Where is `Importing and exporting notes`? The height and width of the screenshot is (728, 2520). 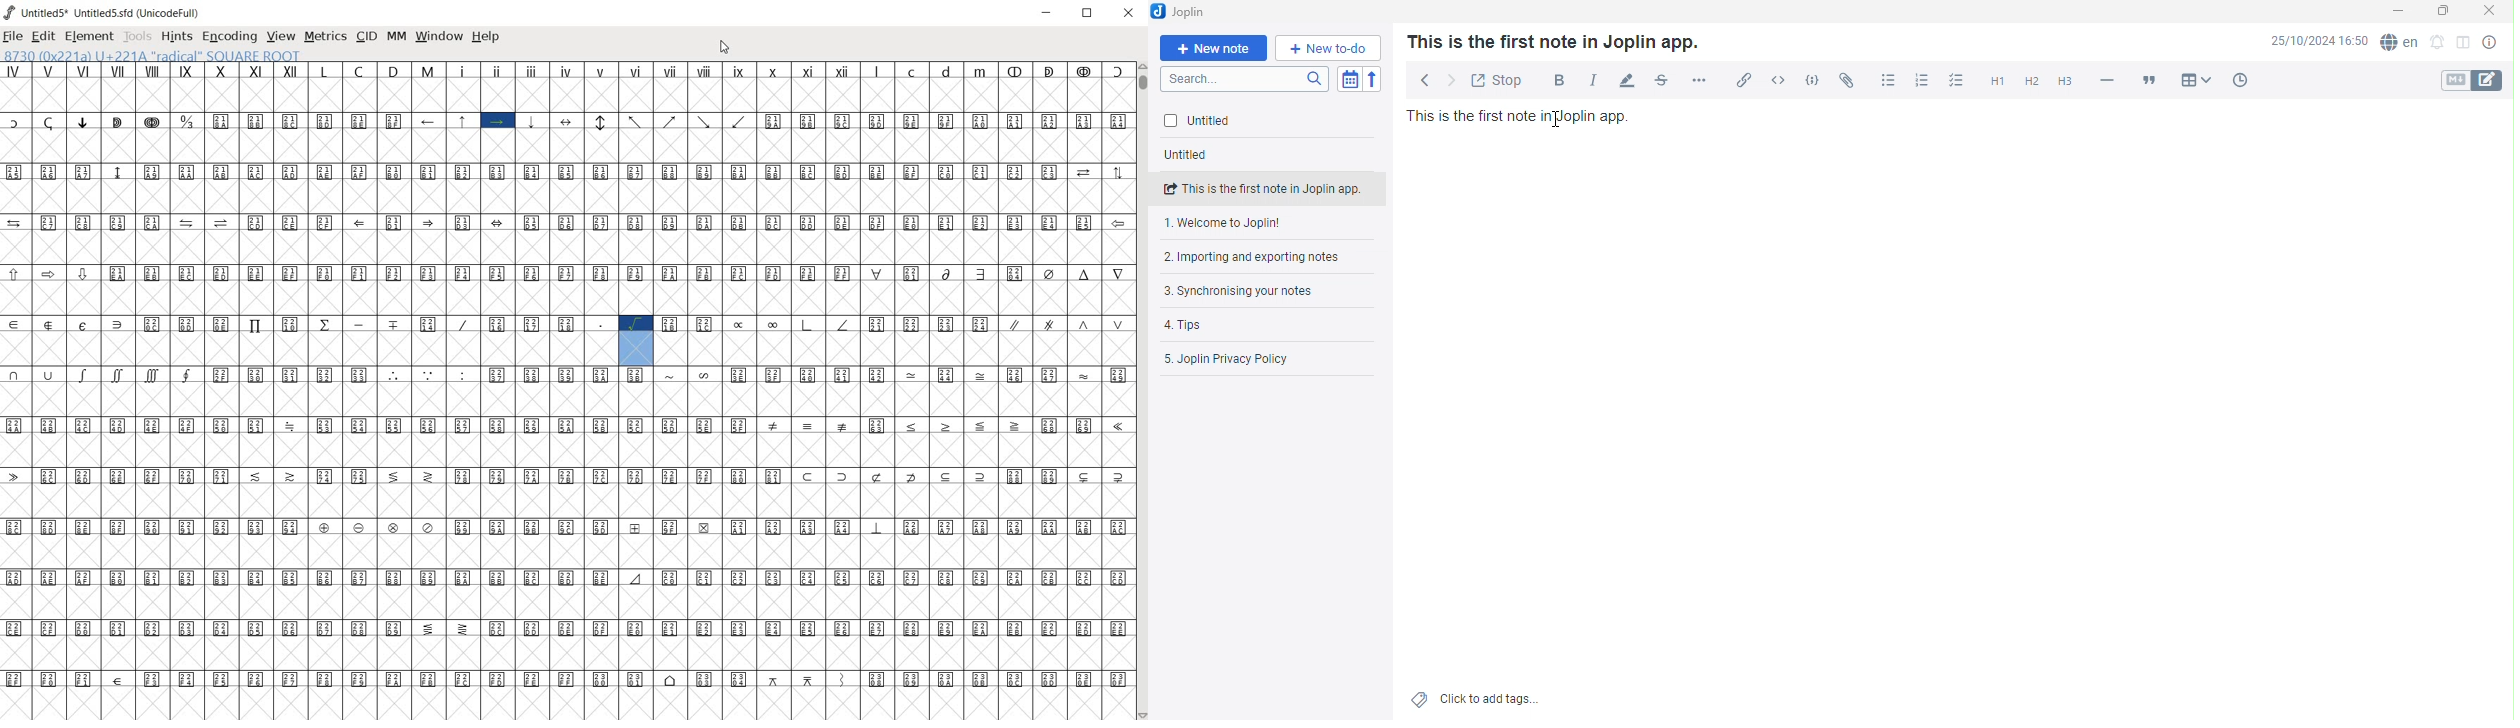
Importing and exporting notes is located at coordinates (1263, 259).